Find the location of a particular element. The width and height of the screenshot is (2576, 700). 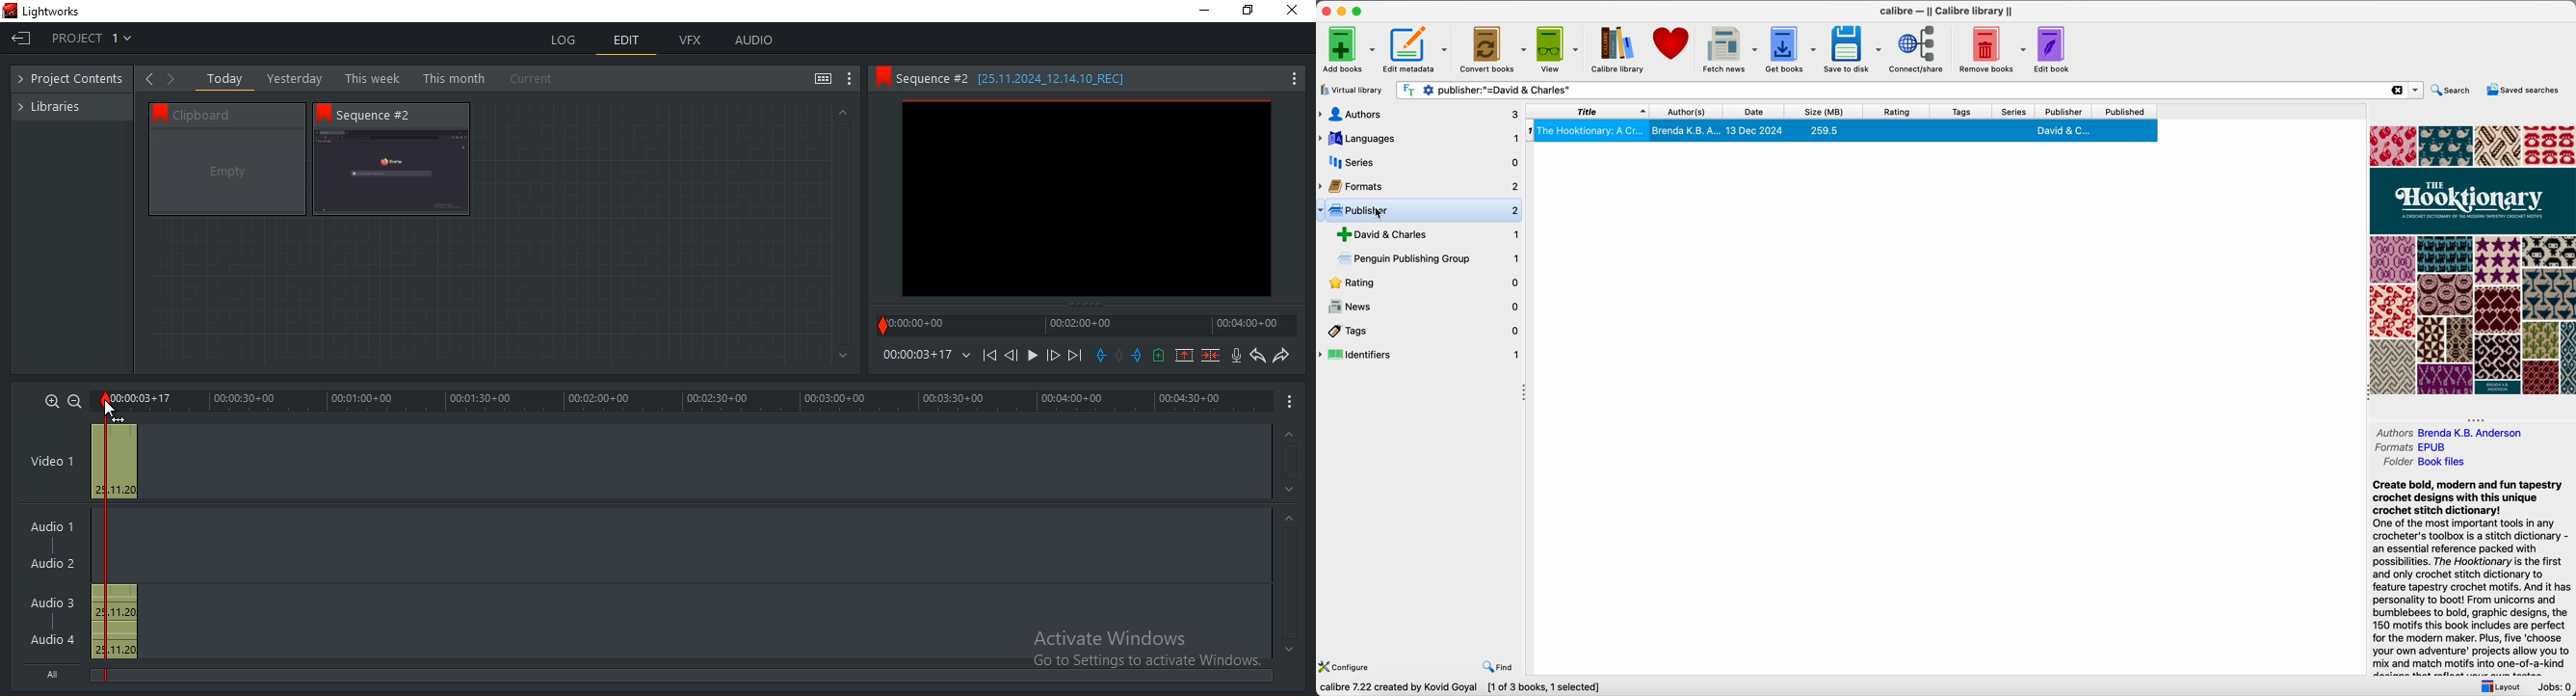

add books is located at coordinates (1348, 48).